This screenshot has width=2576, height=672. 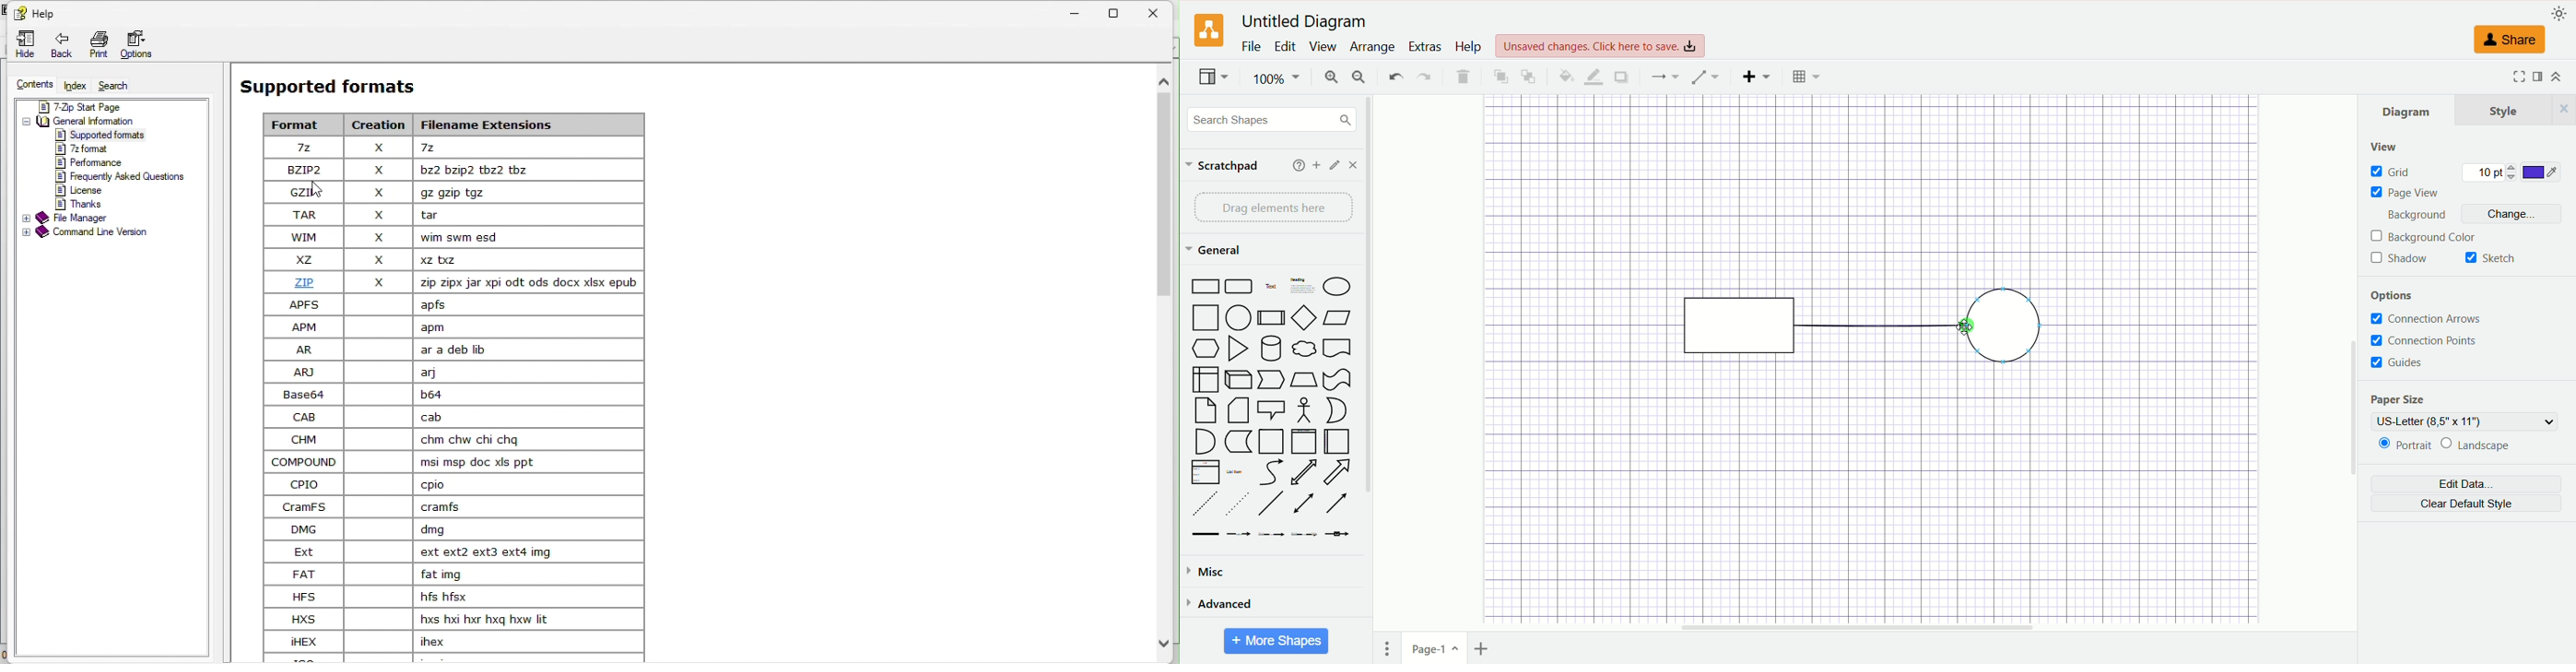 I want to click on Curved Edge Rectangle, so click(x=1240, y=286).